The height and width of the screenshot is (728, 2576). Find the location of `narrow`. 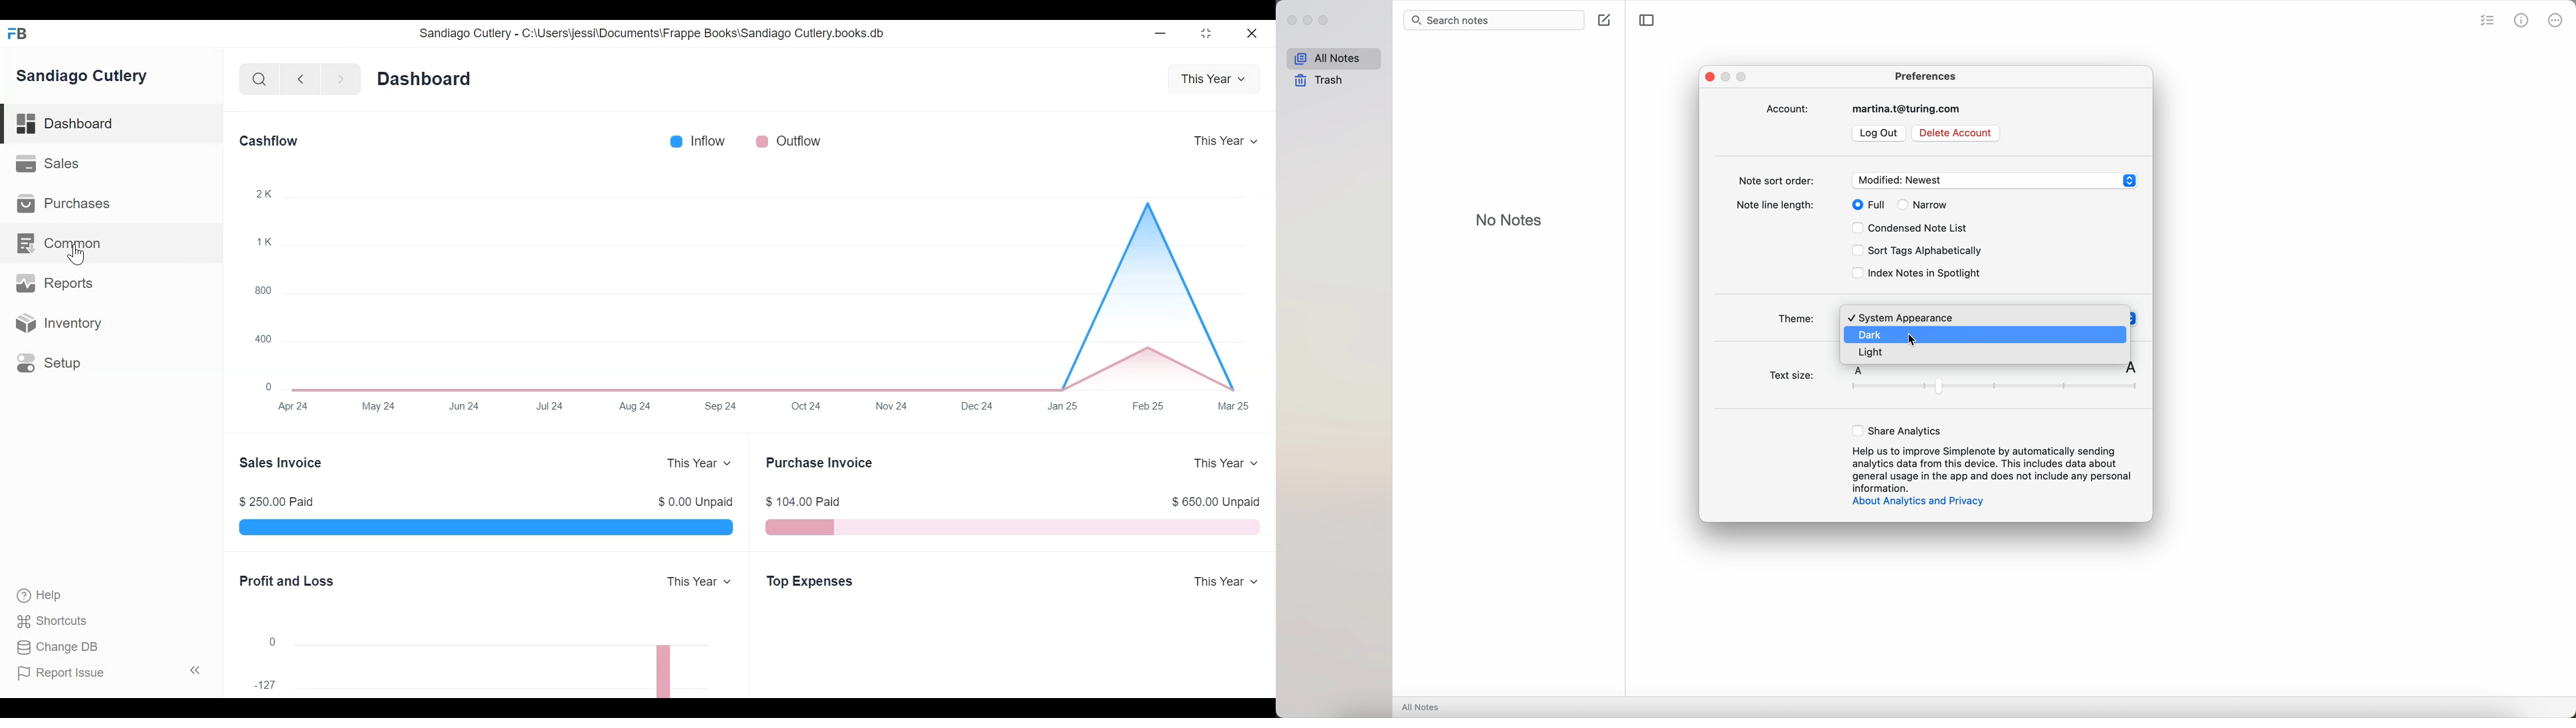

narrow is located at coordinates (1924, 204).